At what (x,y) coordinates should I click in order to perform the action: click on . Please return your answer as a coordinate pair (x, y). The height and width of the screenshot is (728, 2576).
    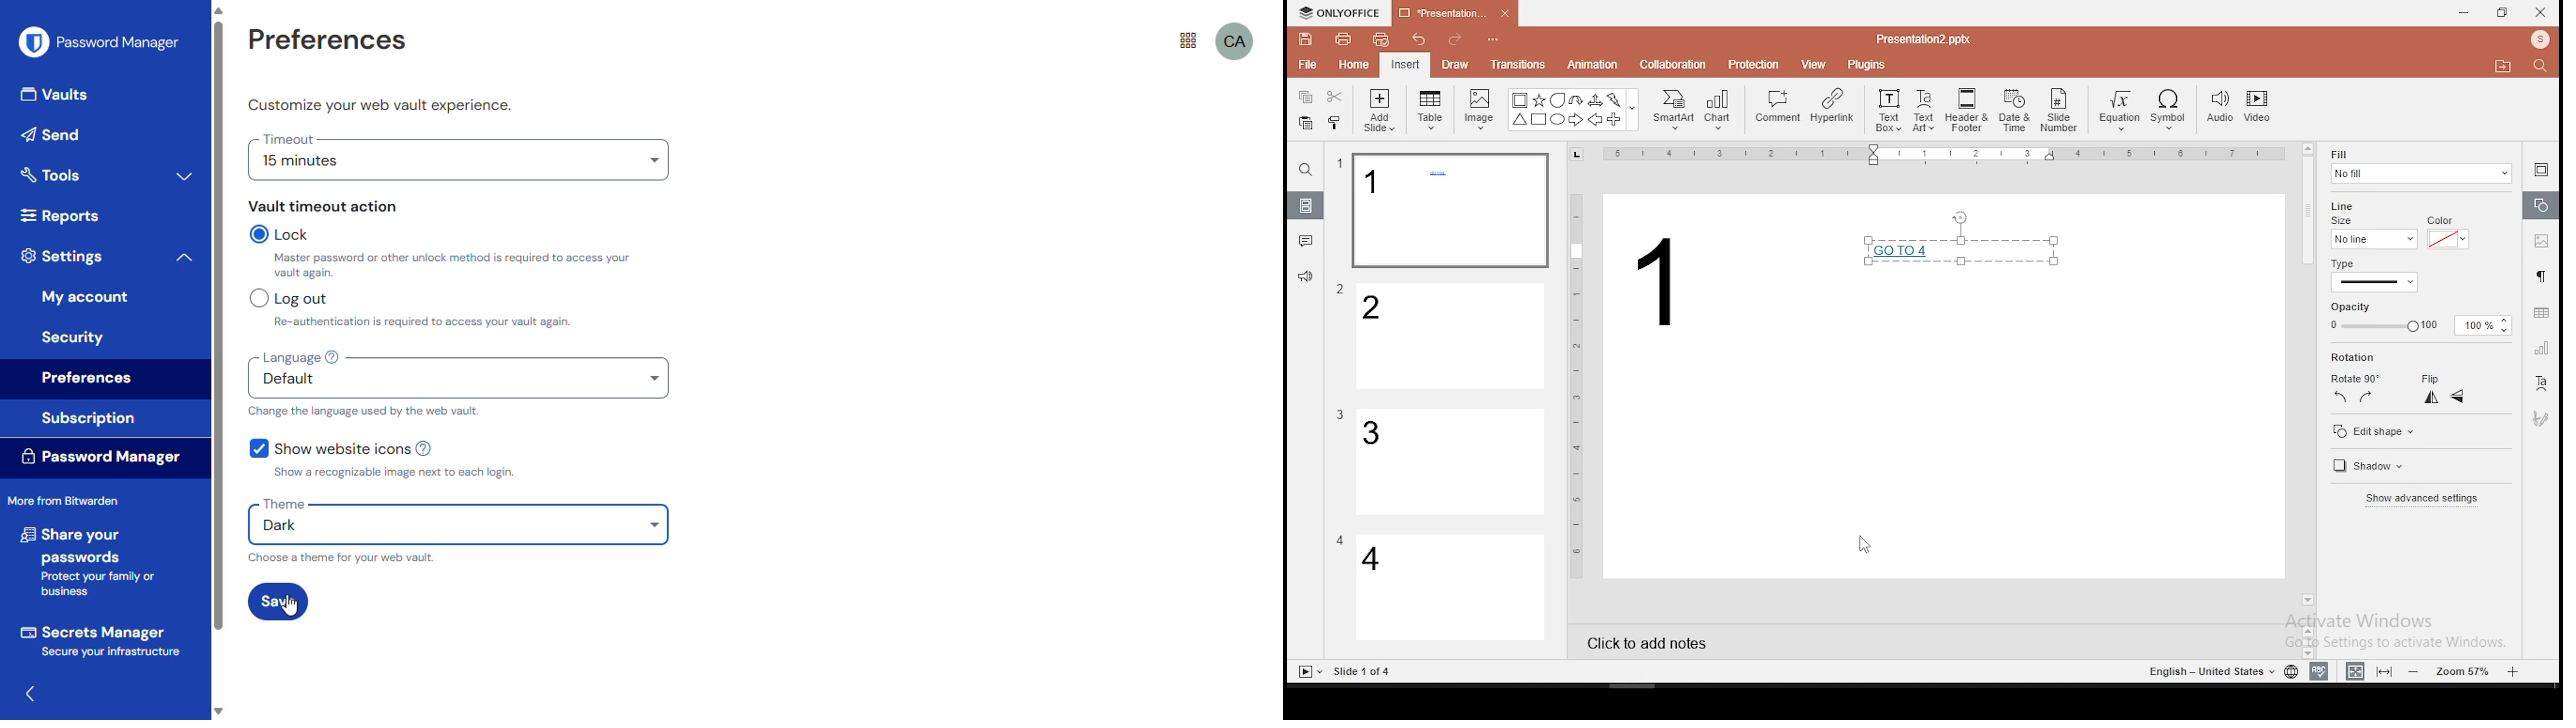
    Looking at the image, I should click on (1341, 290).